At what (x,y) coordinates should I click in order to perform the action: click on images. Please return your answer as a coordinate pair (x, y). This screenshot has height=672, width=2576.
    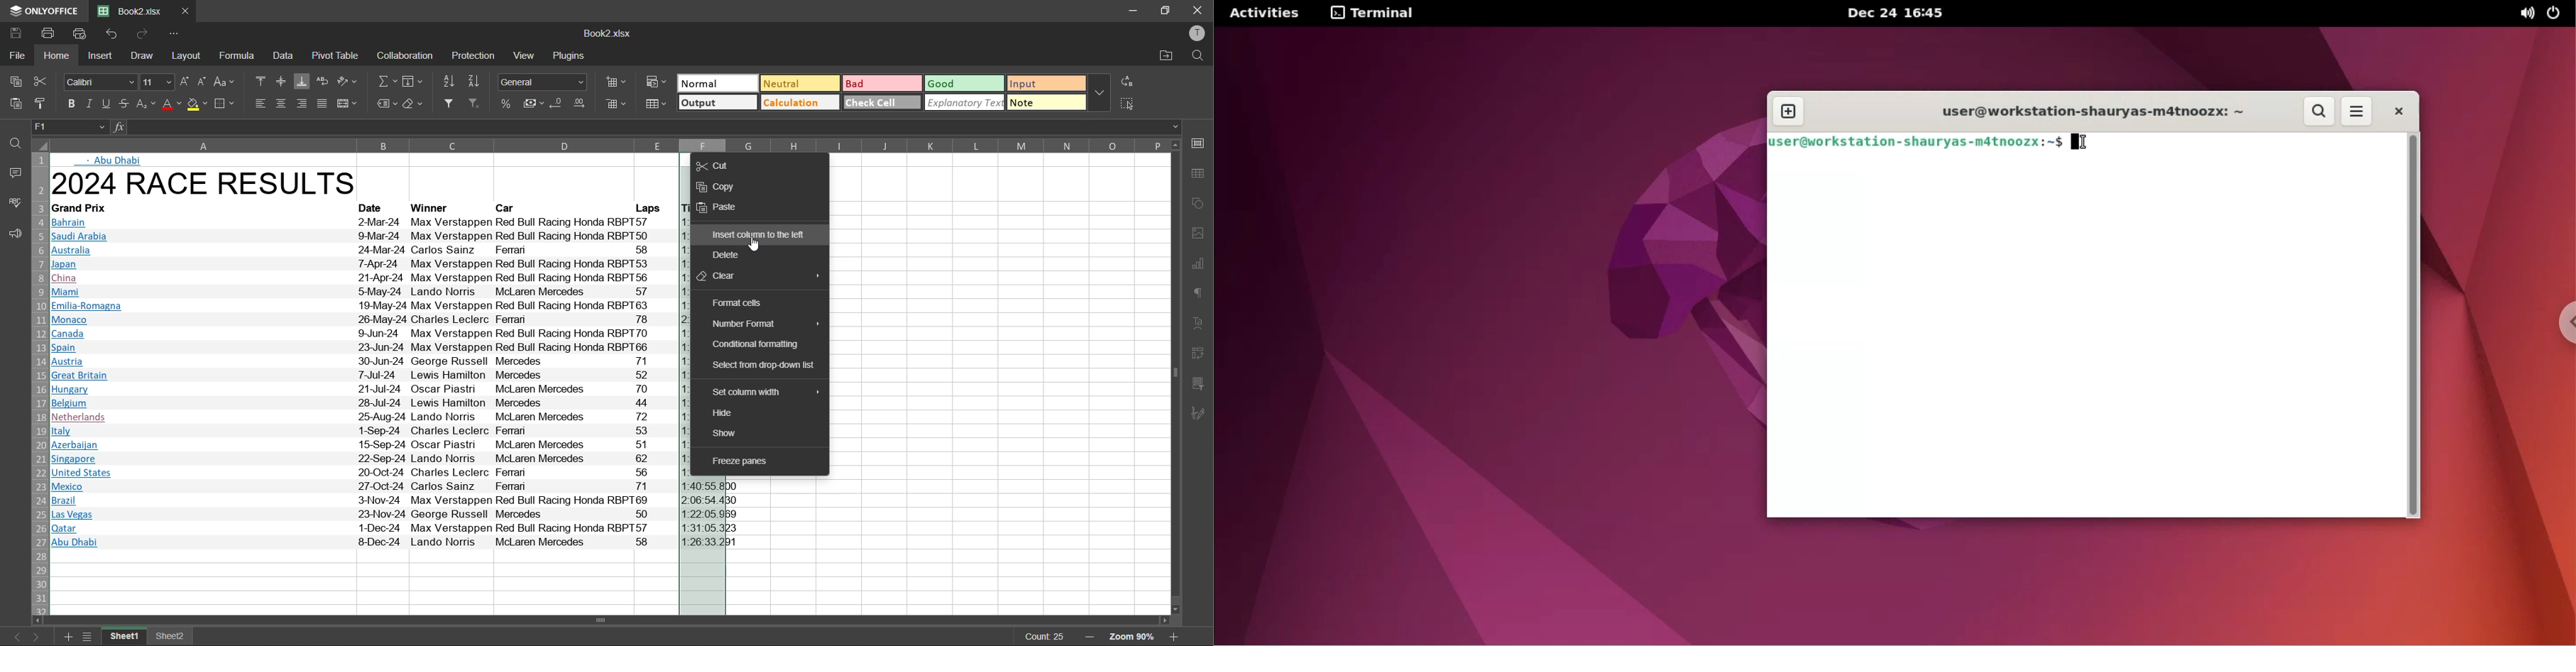
    Looking at the image, I should click on (1202, 233).